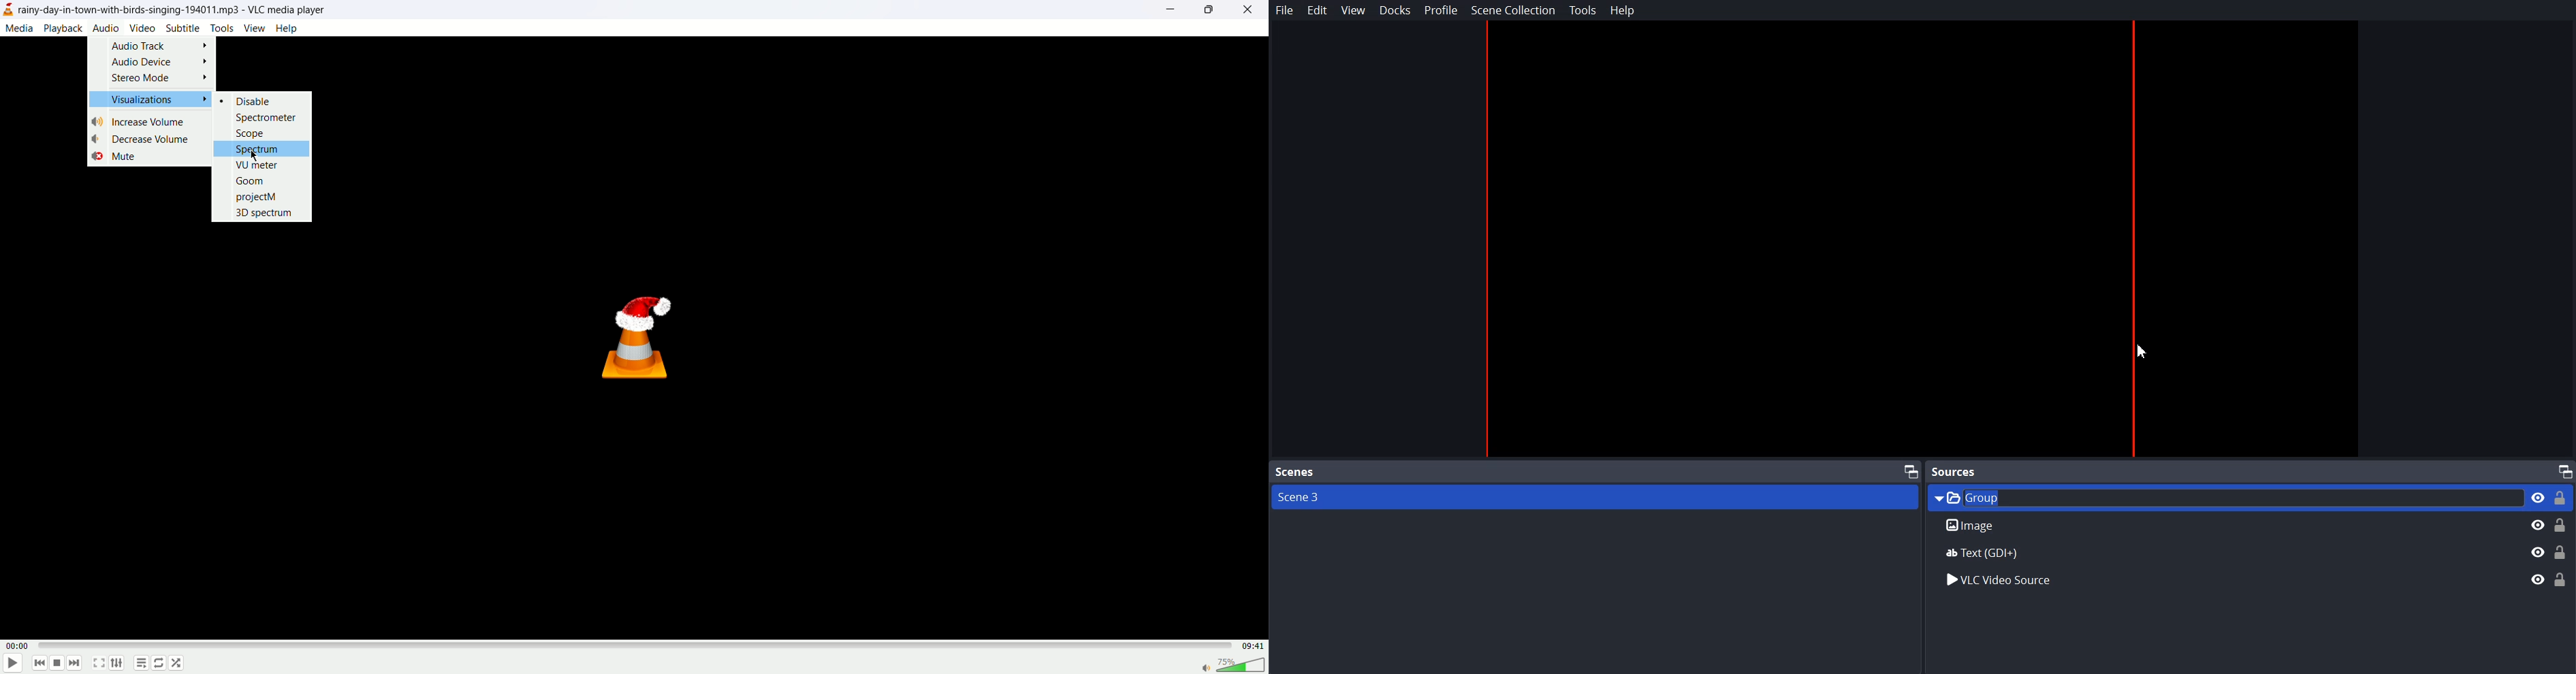  What do you see at coordinates (1583, 10) in the screenshot?
I see `Tools` at bounding box center [1583, 10].